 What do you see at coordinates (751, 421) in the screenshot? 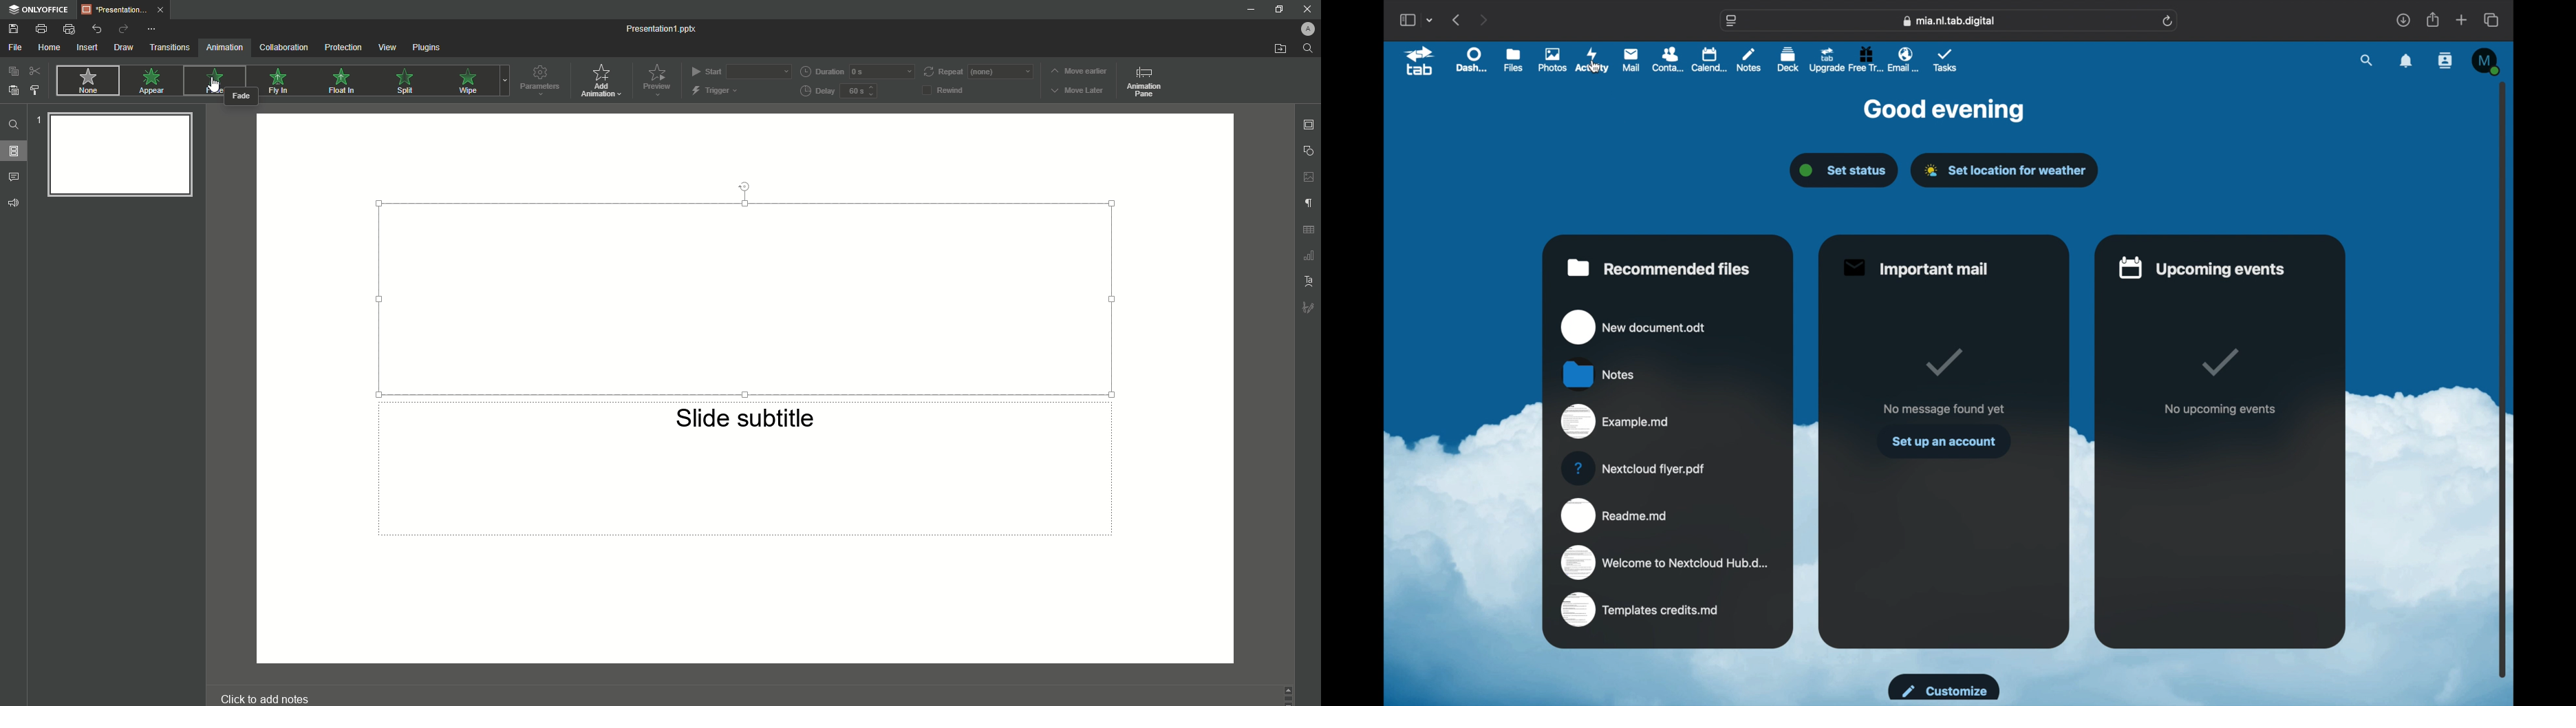
I see `Slide Subtitle` at bounding box center [751, 421].